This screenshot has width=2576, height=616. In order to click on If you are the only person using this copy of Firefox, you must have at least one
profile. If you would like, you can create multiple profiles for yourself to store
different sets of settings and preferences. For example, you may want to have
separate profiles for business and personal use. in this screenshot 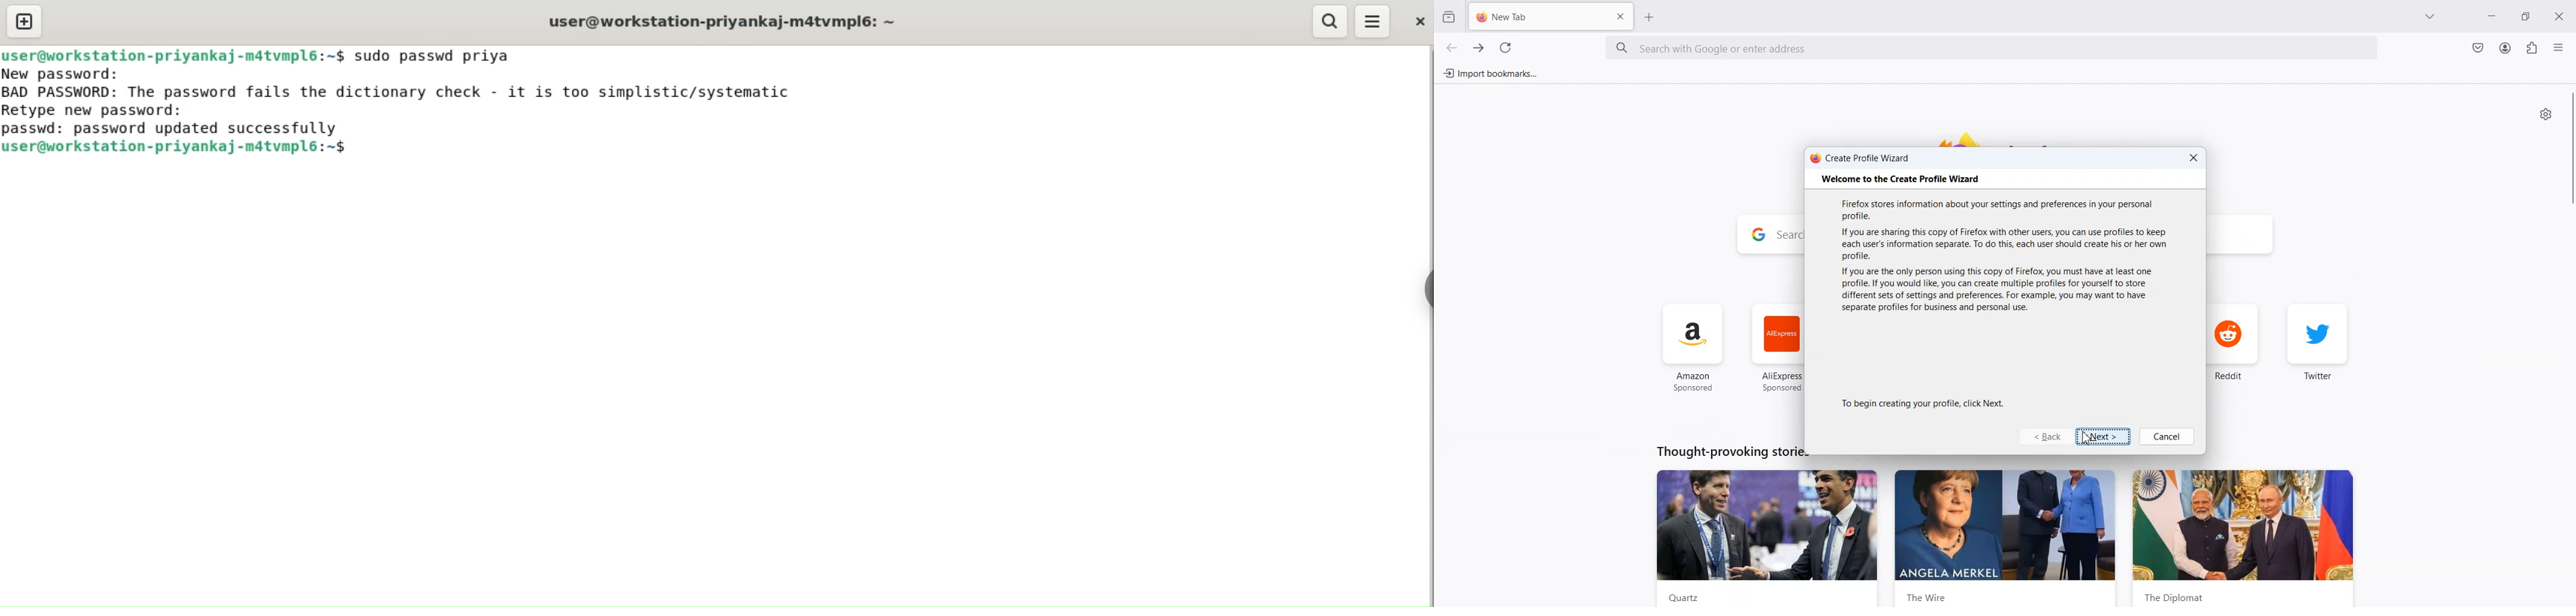, I will do `click(1998, 292)`.